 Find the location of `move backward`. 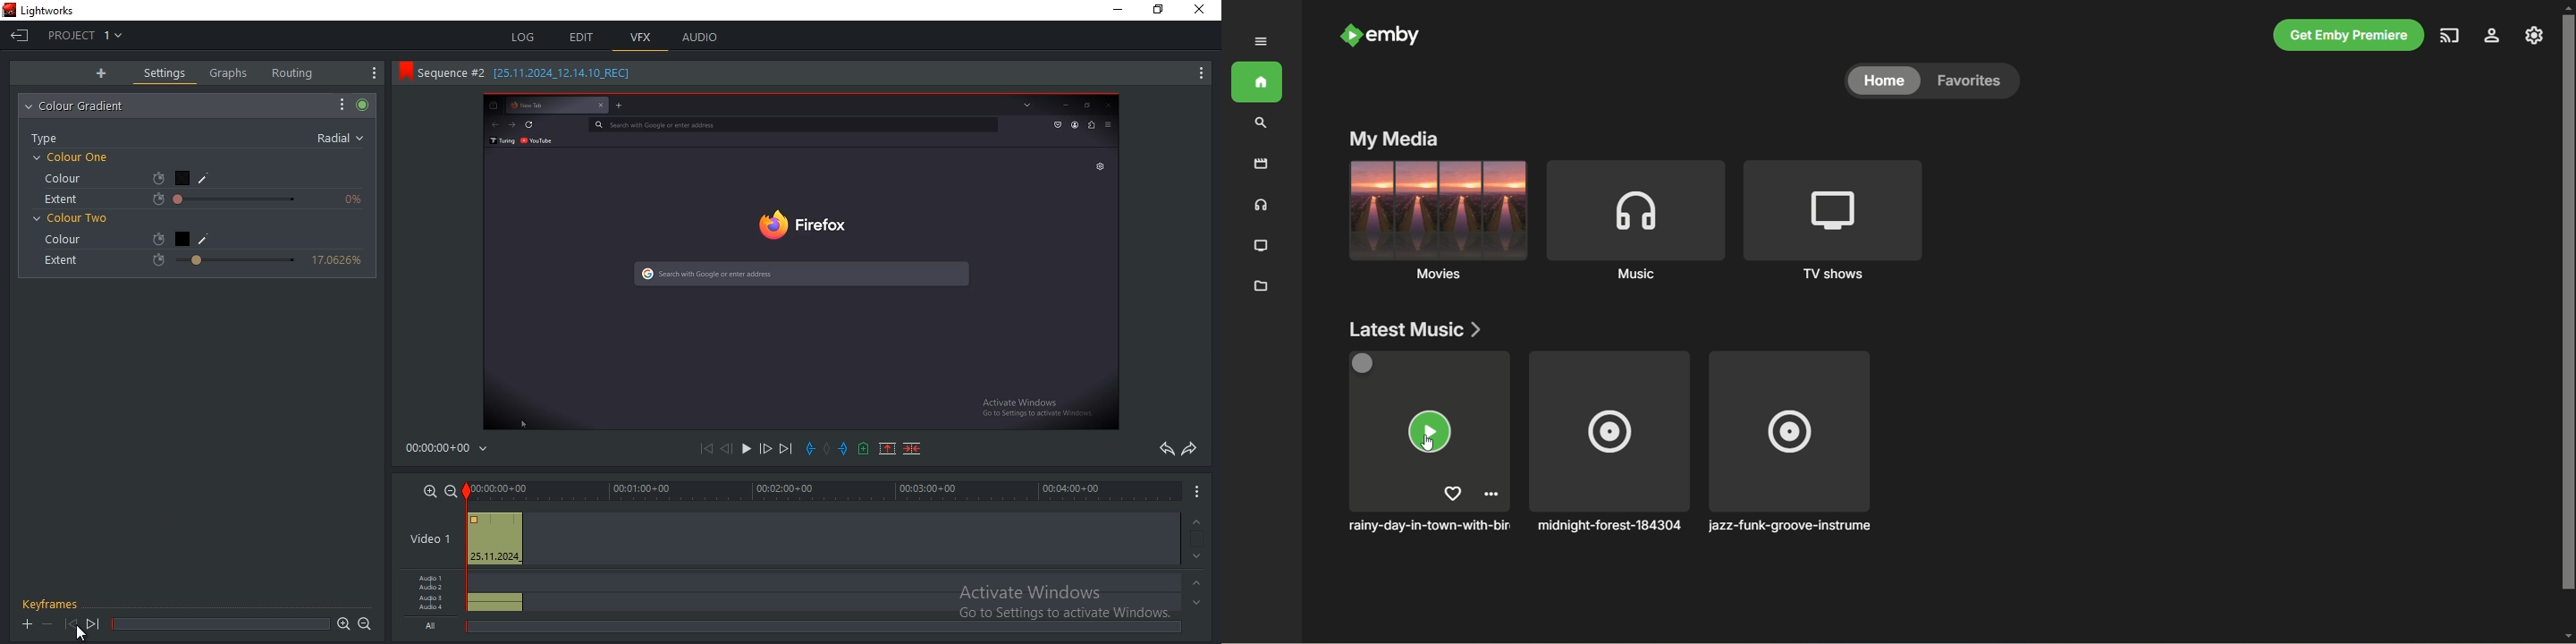

move backward is located at coordinates (703, 448).